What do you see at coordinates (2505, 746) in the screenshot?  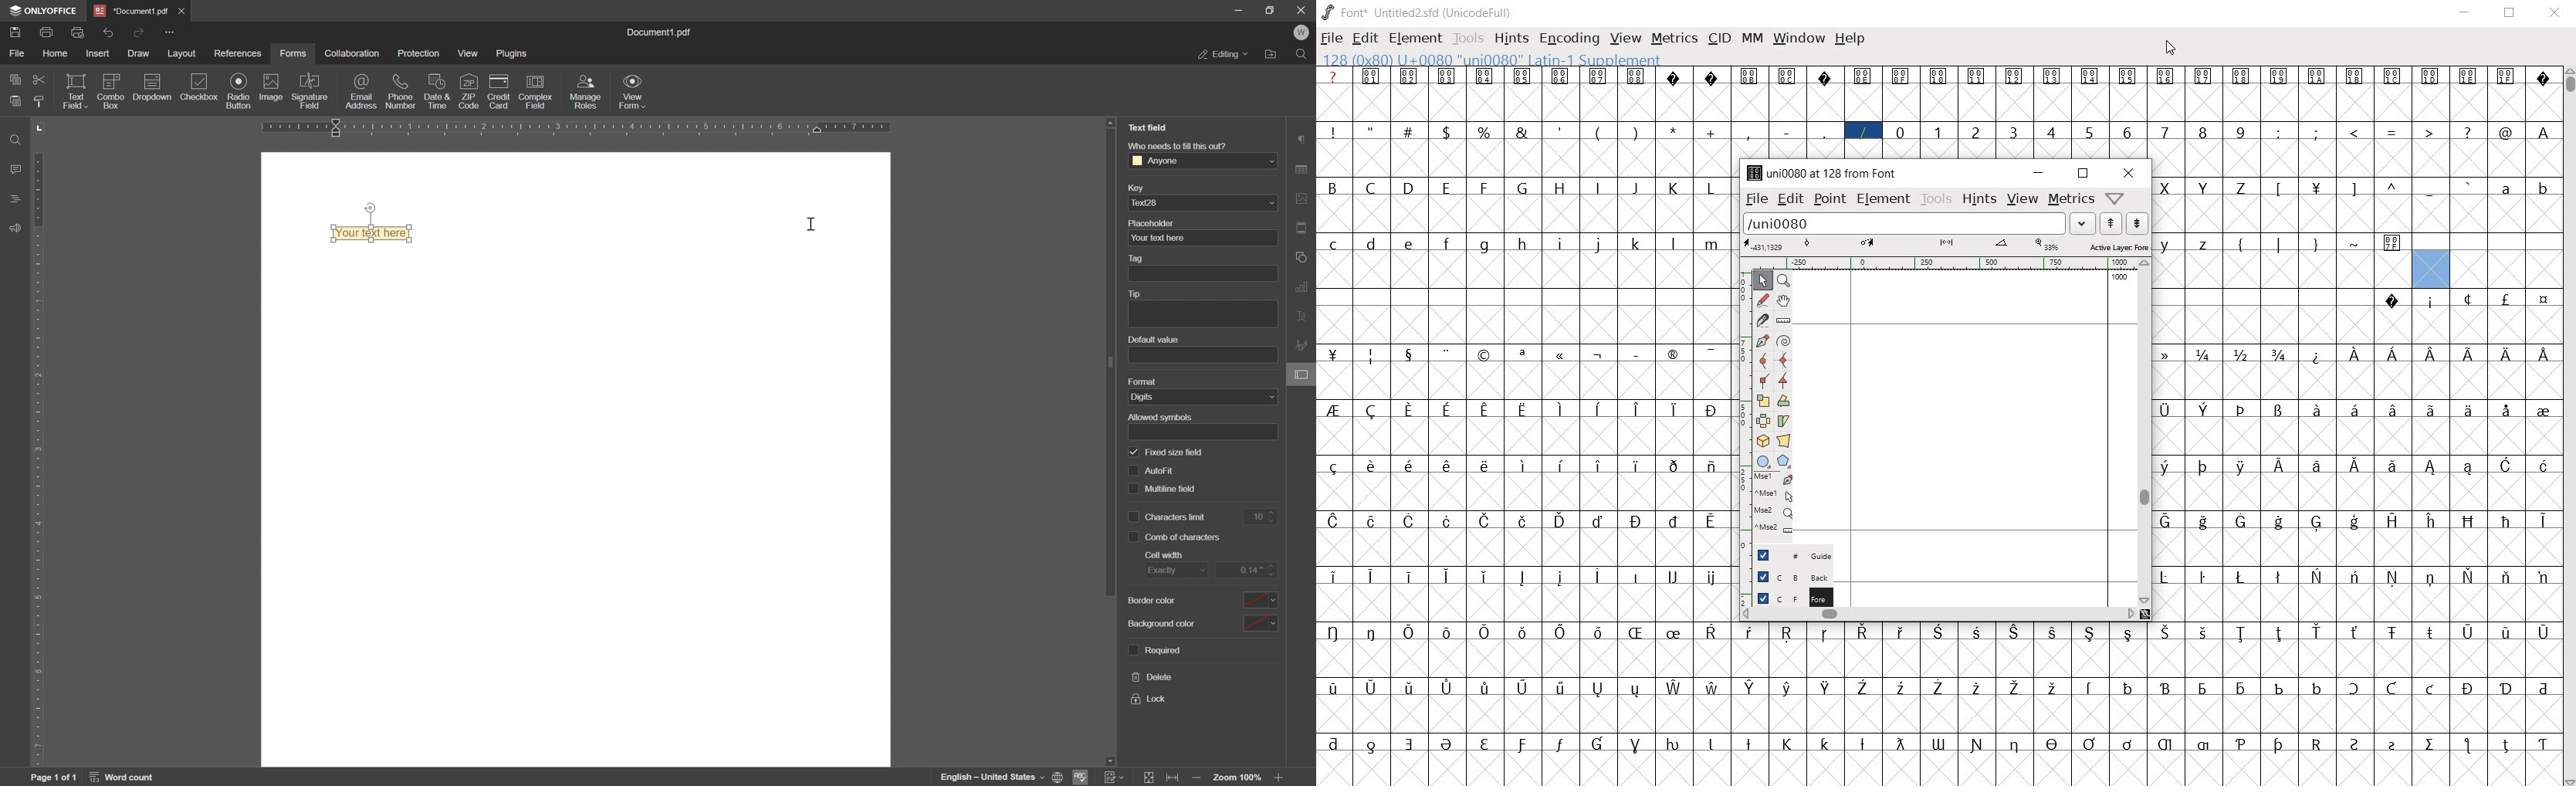 I see `glyph` at bounding box center [2505, 746].